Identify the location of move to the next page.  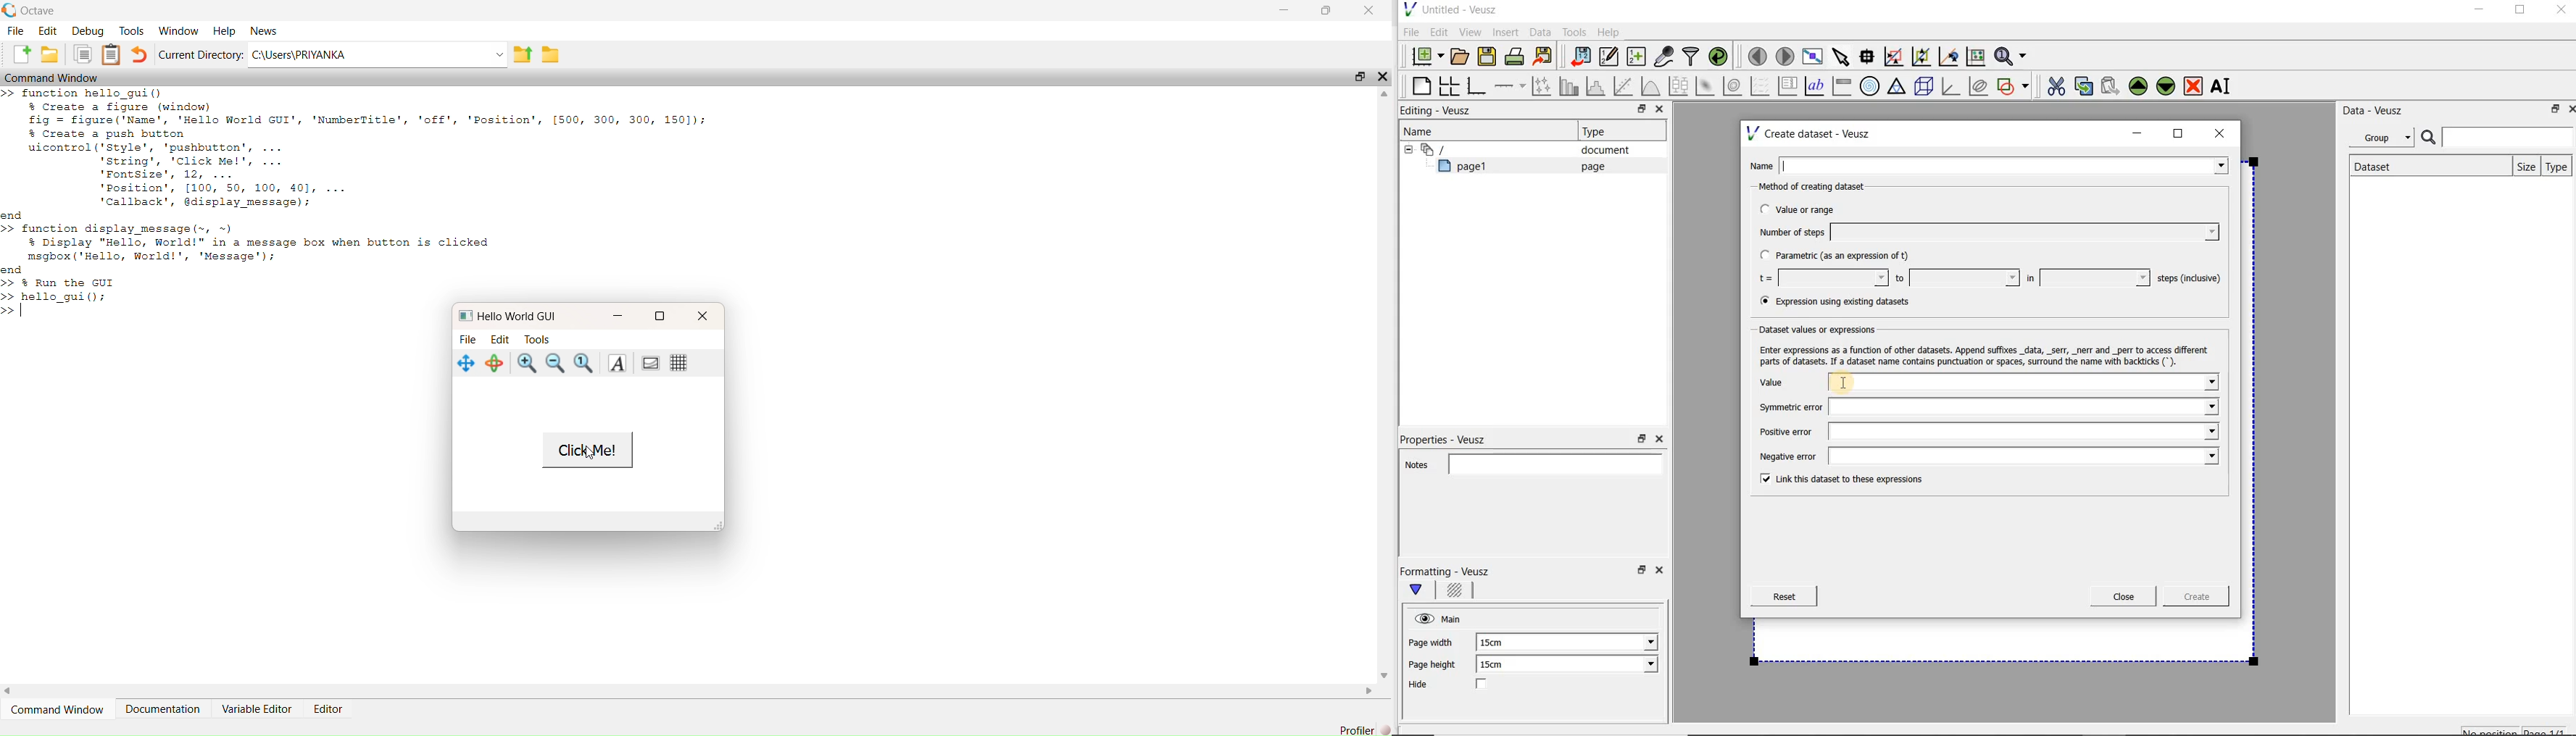
(1785, 56).